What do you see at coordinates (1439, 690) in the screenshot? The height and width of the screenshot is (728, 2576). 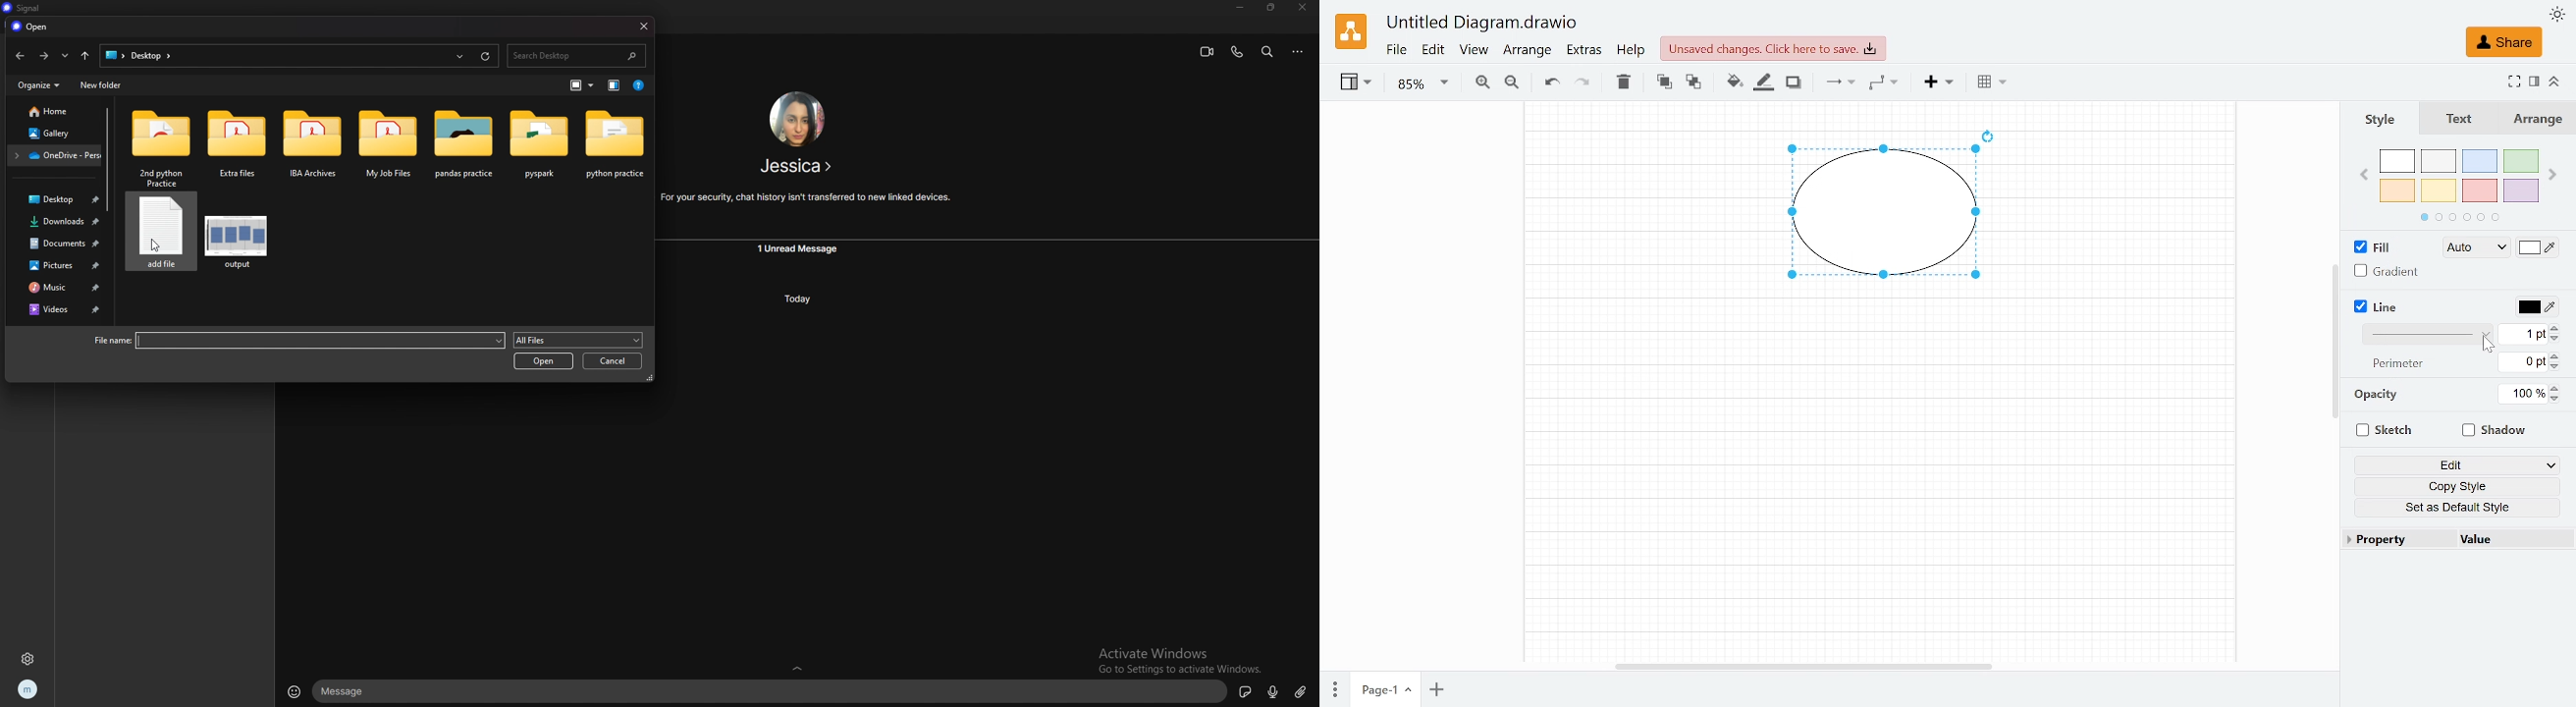 I see `Add page` at bounding box center [1439, 690].